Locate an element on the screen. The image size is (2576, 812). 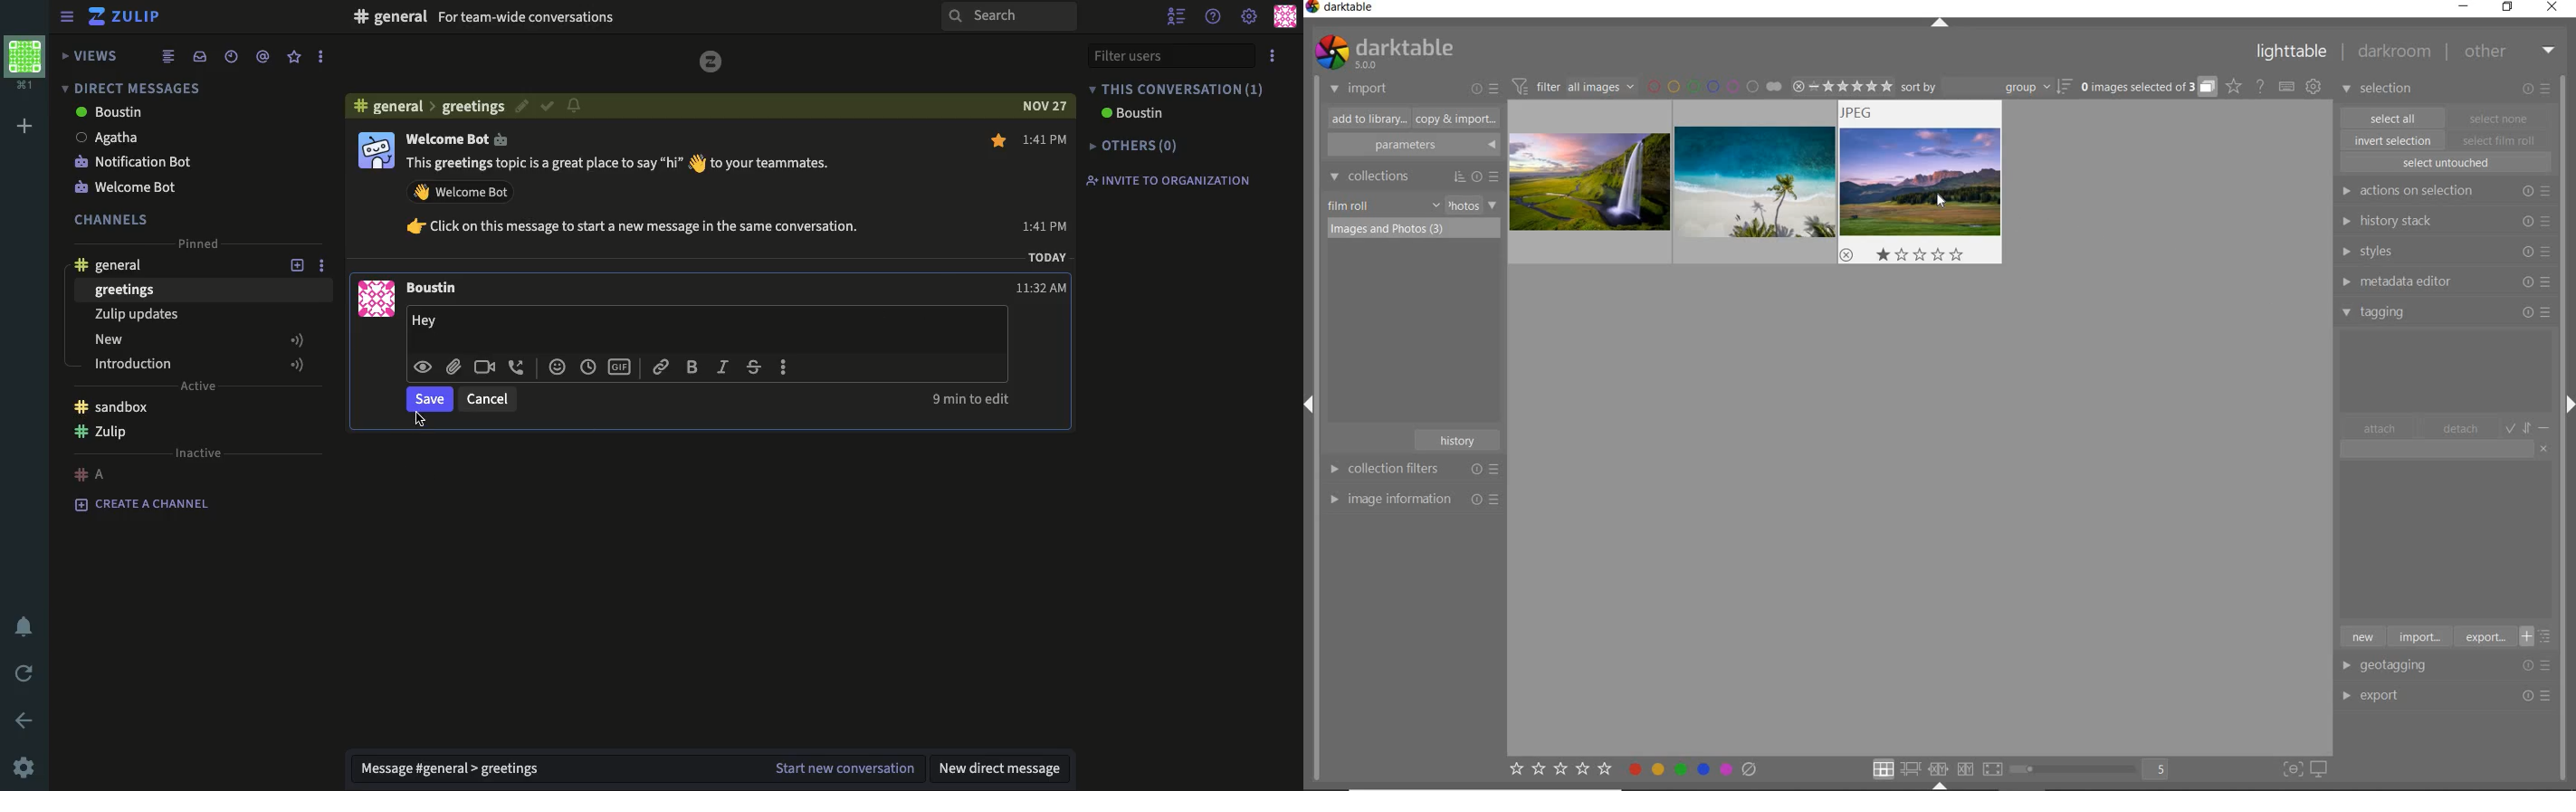
channels is located at coordinates (113, 218).